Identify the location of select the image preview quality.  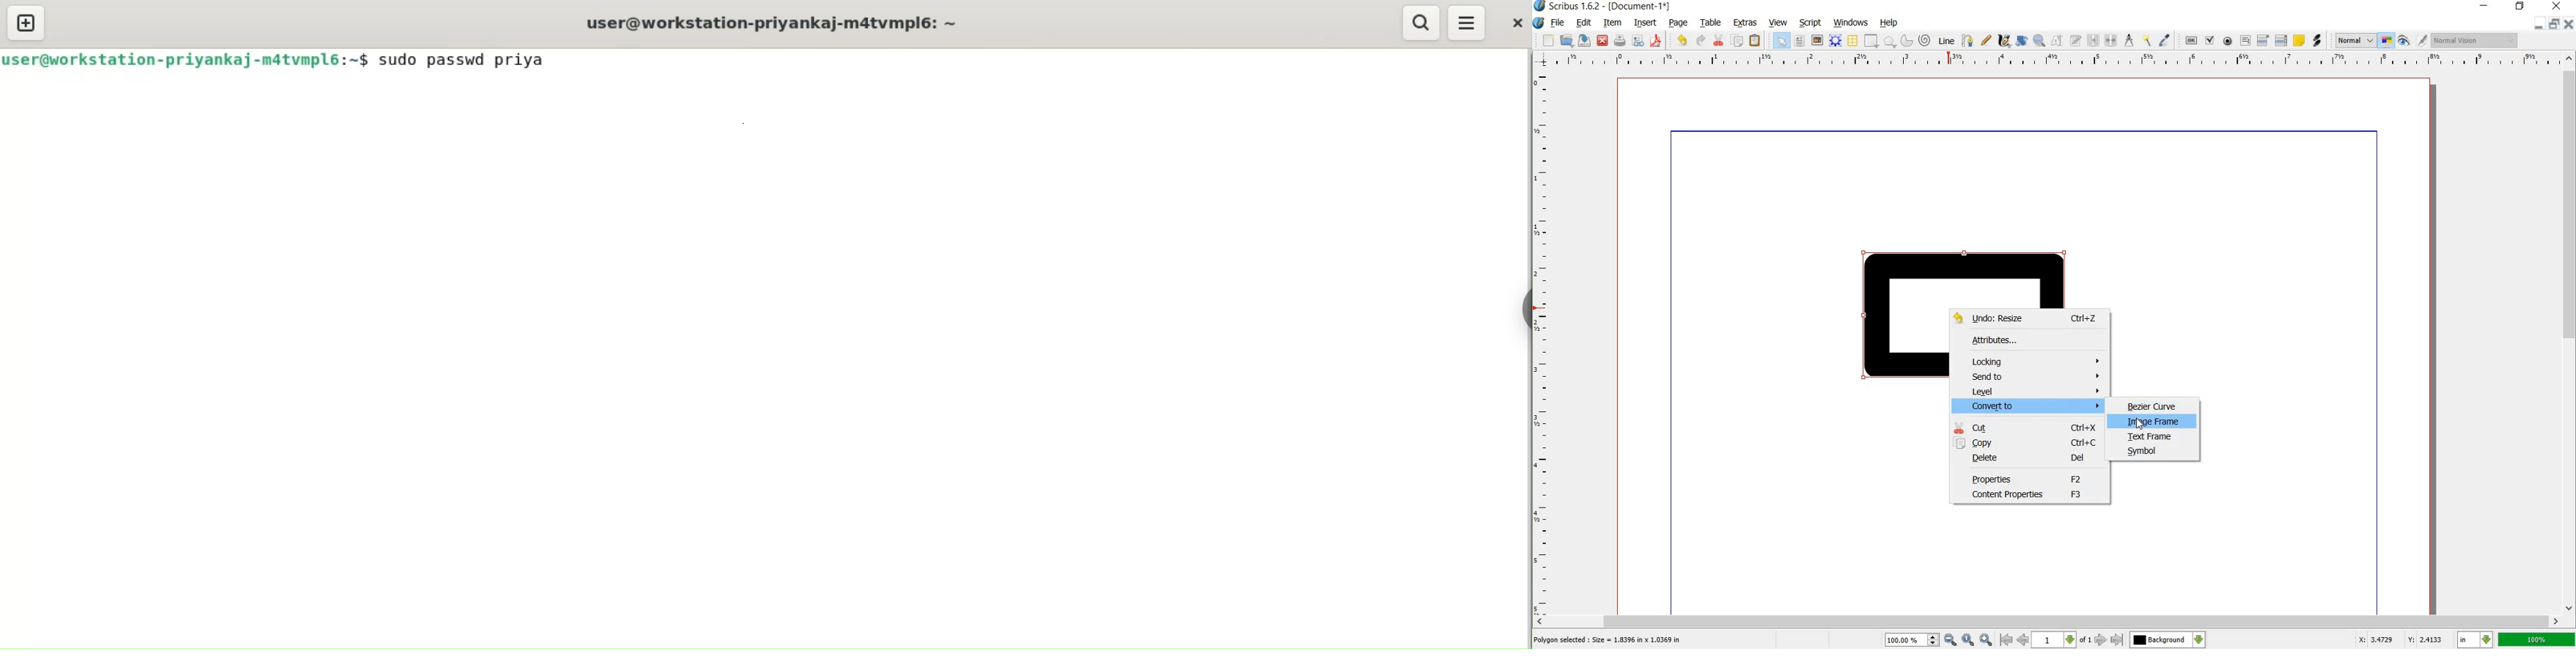
(2353, 39).